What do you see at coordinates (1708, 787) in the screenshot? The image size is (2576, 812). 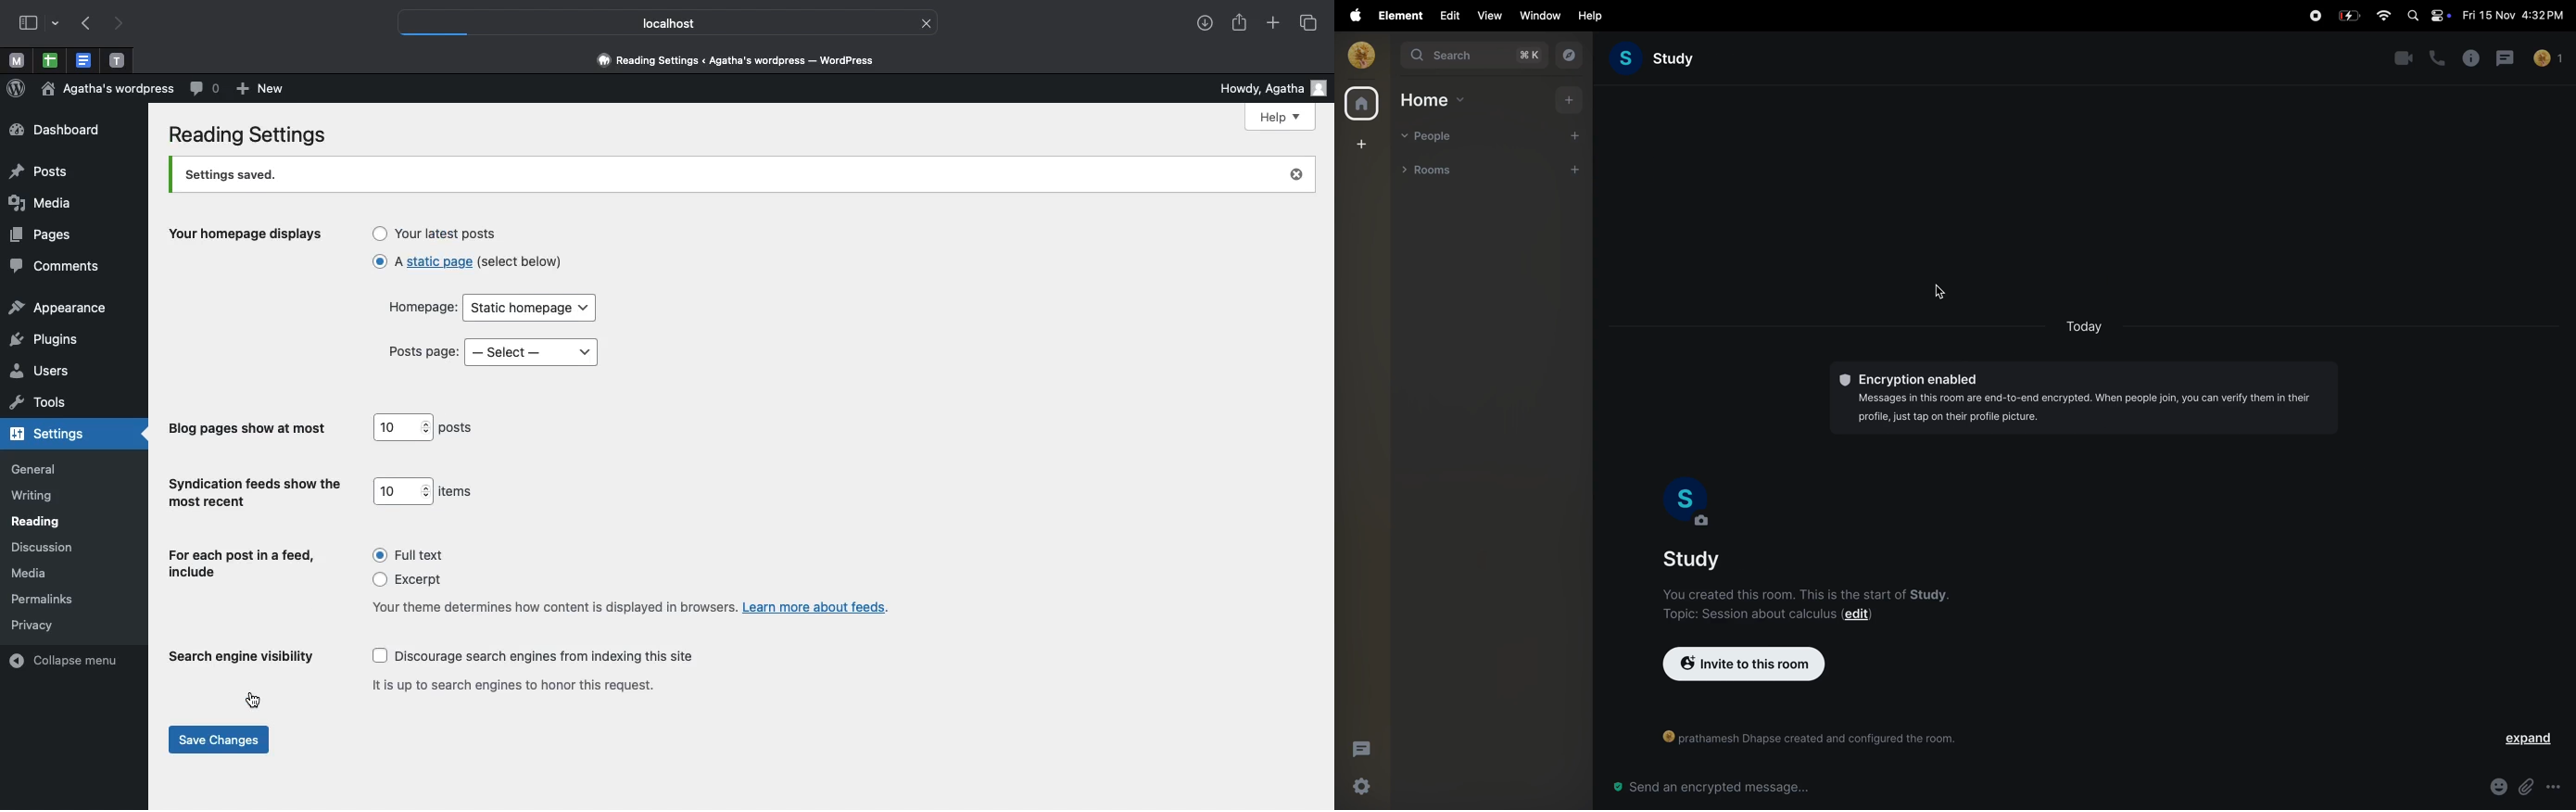 I see `send encrypted message` at bounding box center [1708, 787].